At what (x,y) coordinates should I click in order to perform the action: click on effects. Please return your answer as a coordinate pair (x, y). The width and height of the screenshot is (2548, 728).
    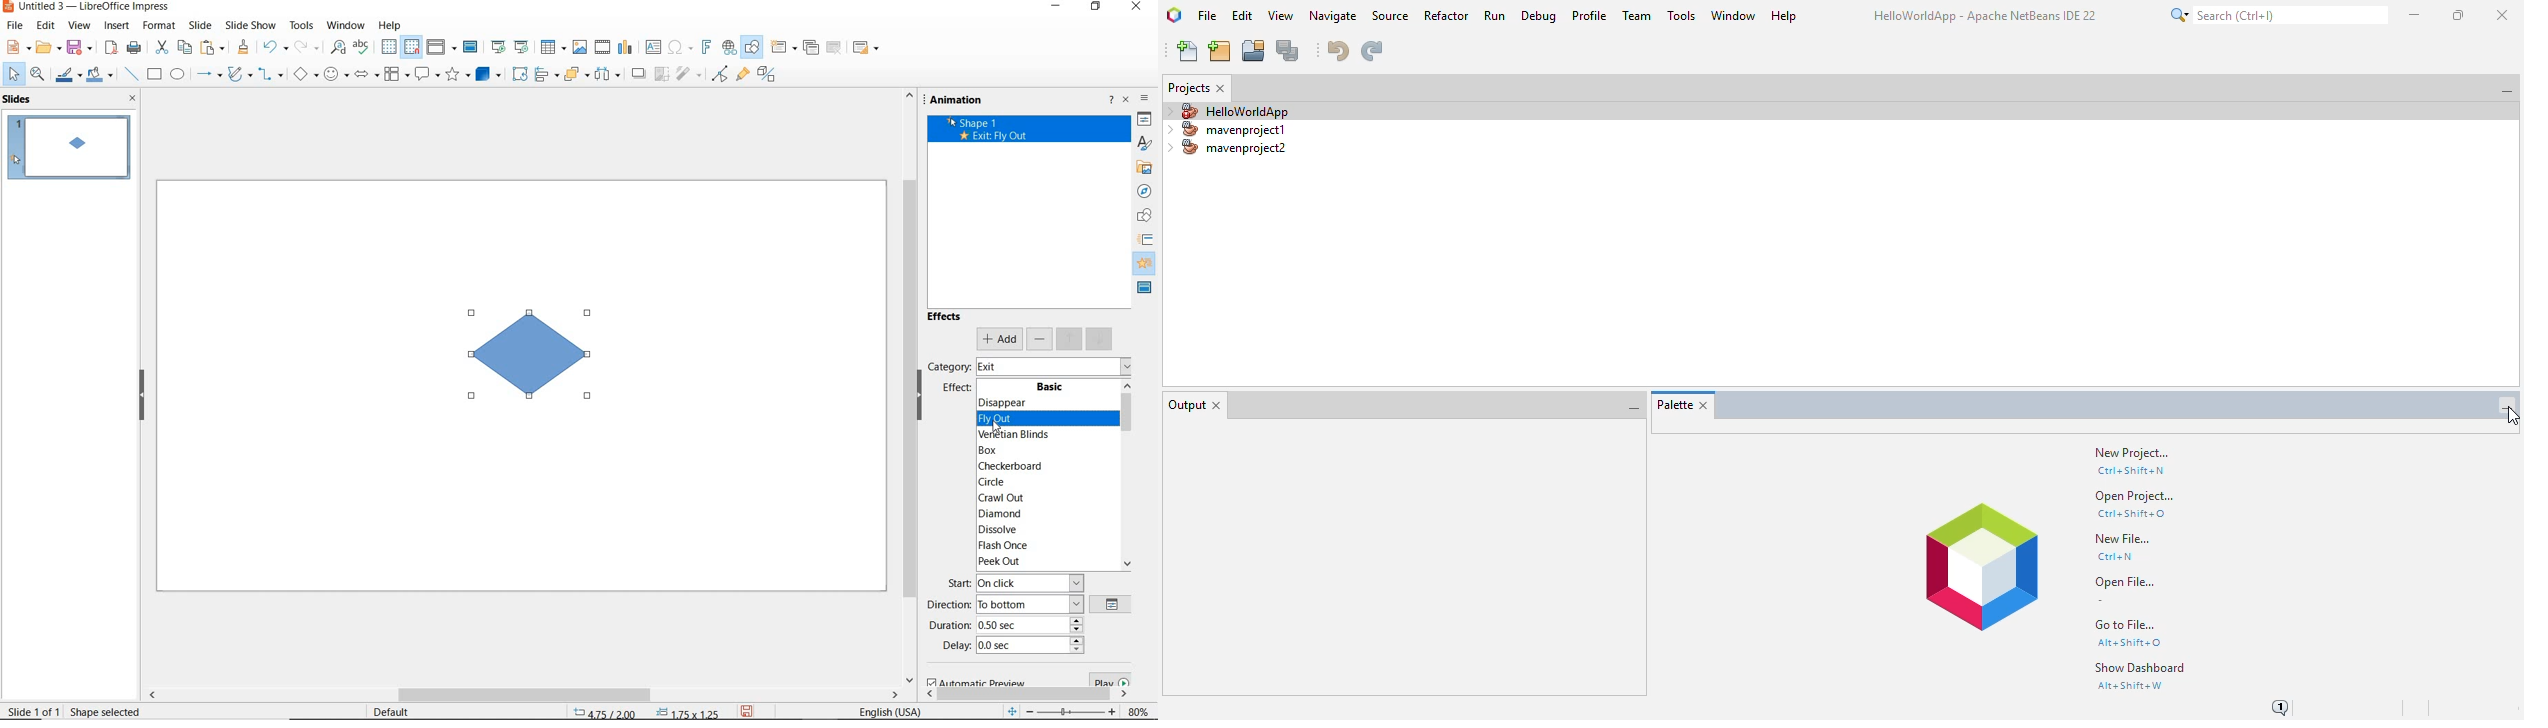
    Looking at the image, I should click on (946, 316).